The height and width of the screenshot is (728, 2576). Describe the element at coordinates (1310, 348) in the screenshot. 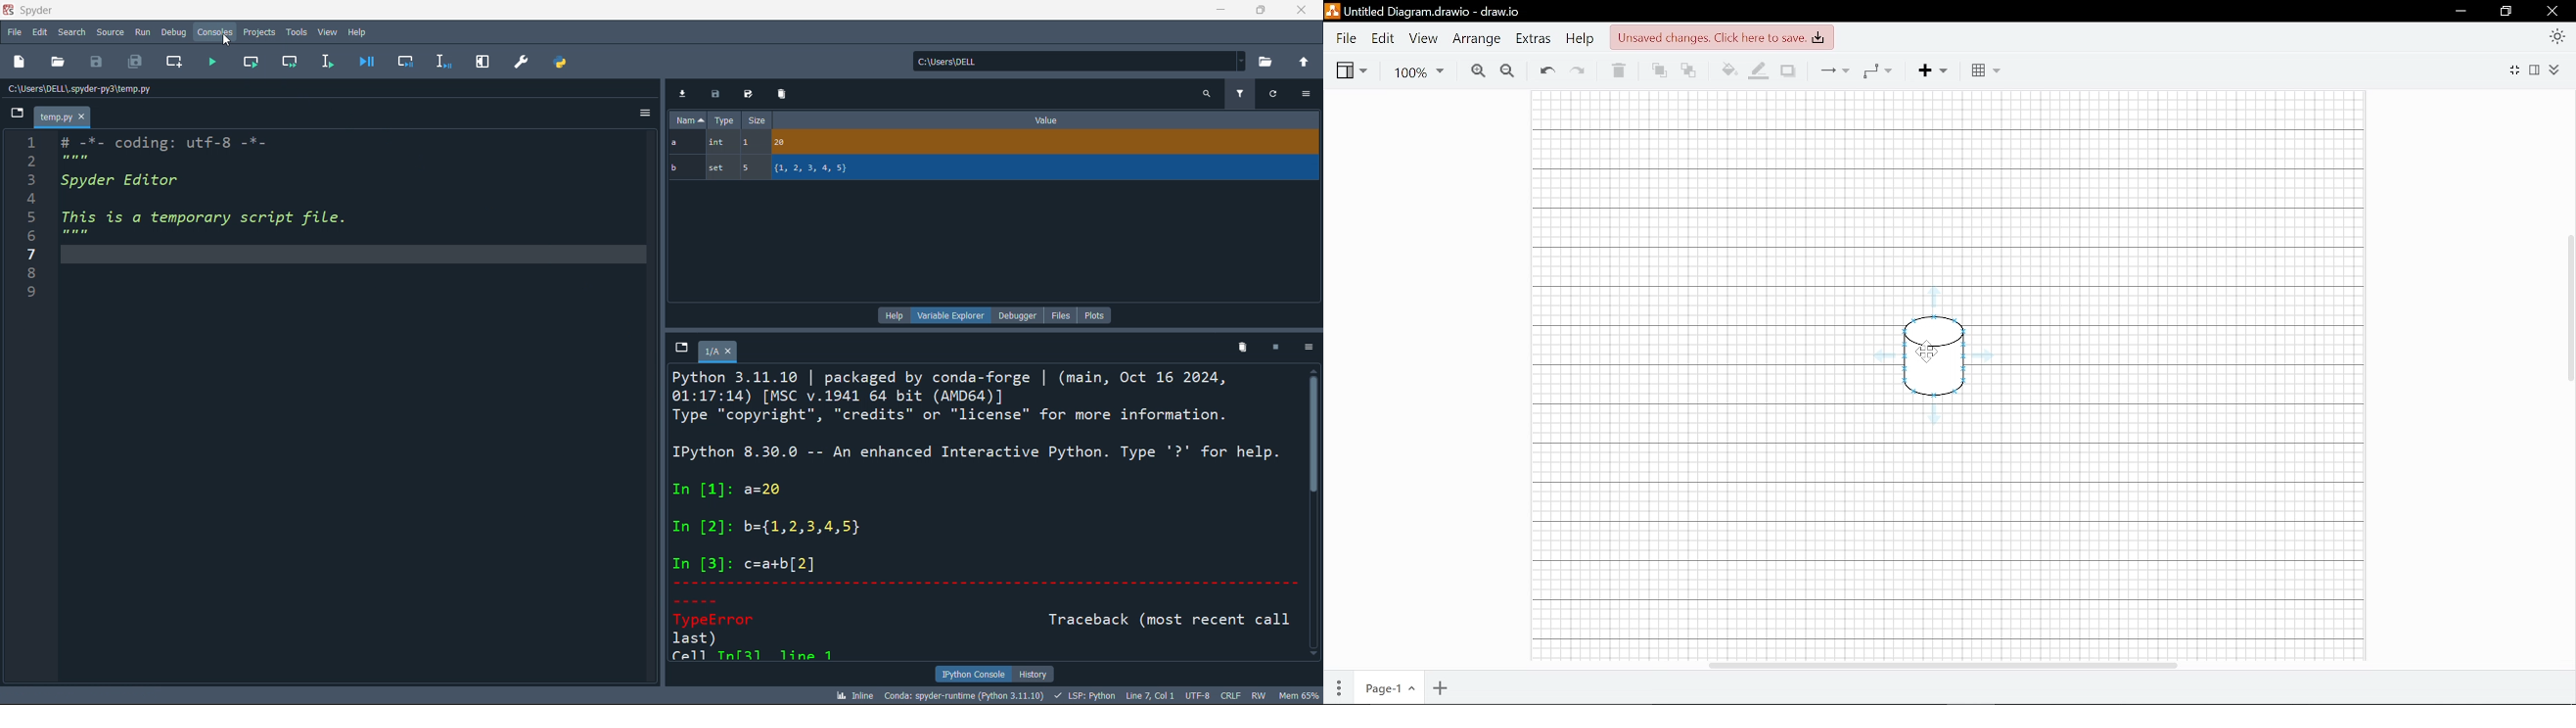

I see `more options` at that location.